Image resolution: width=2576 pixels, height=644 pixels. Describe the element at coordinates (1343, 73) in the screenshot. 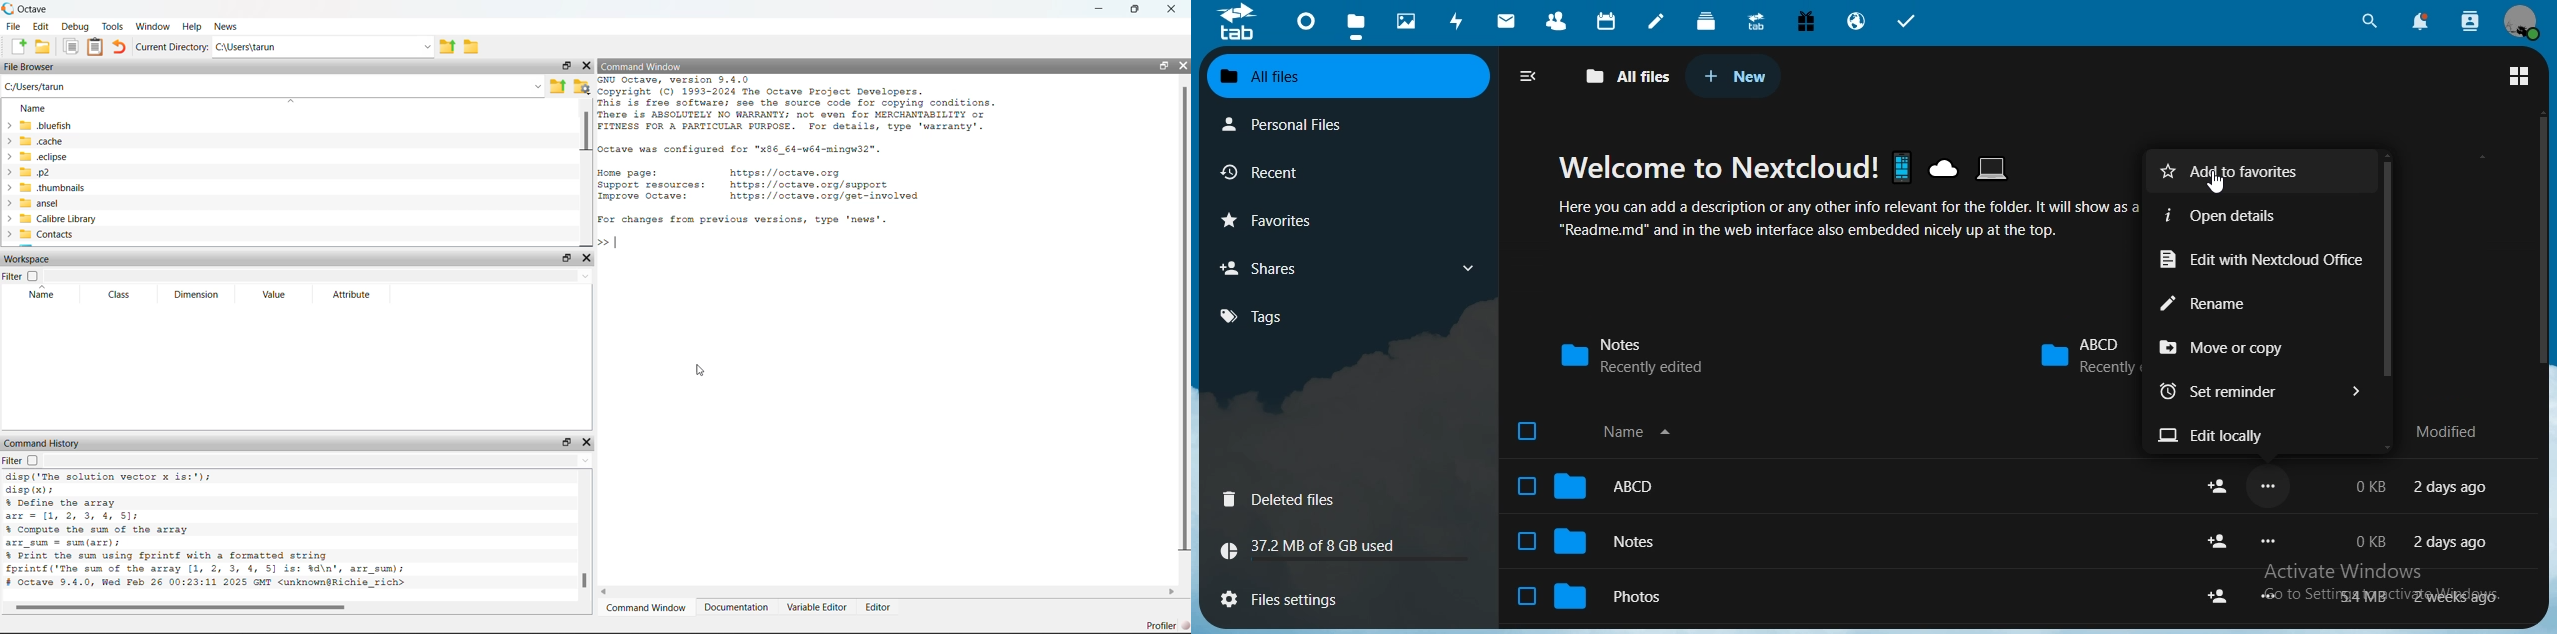

I see `all files` at that location.